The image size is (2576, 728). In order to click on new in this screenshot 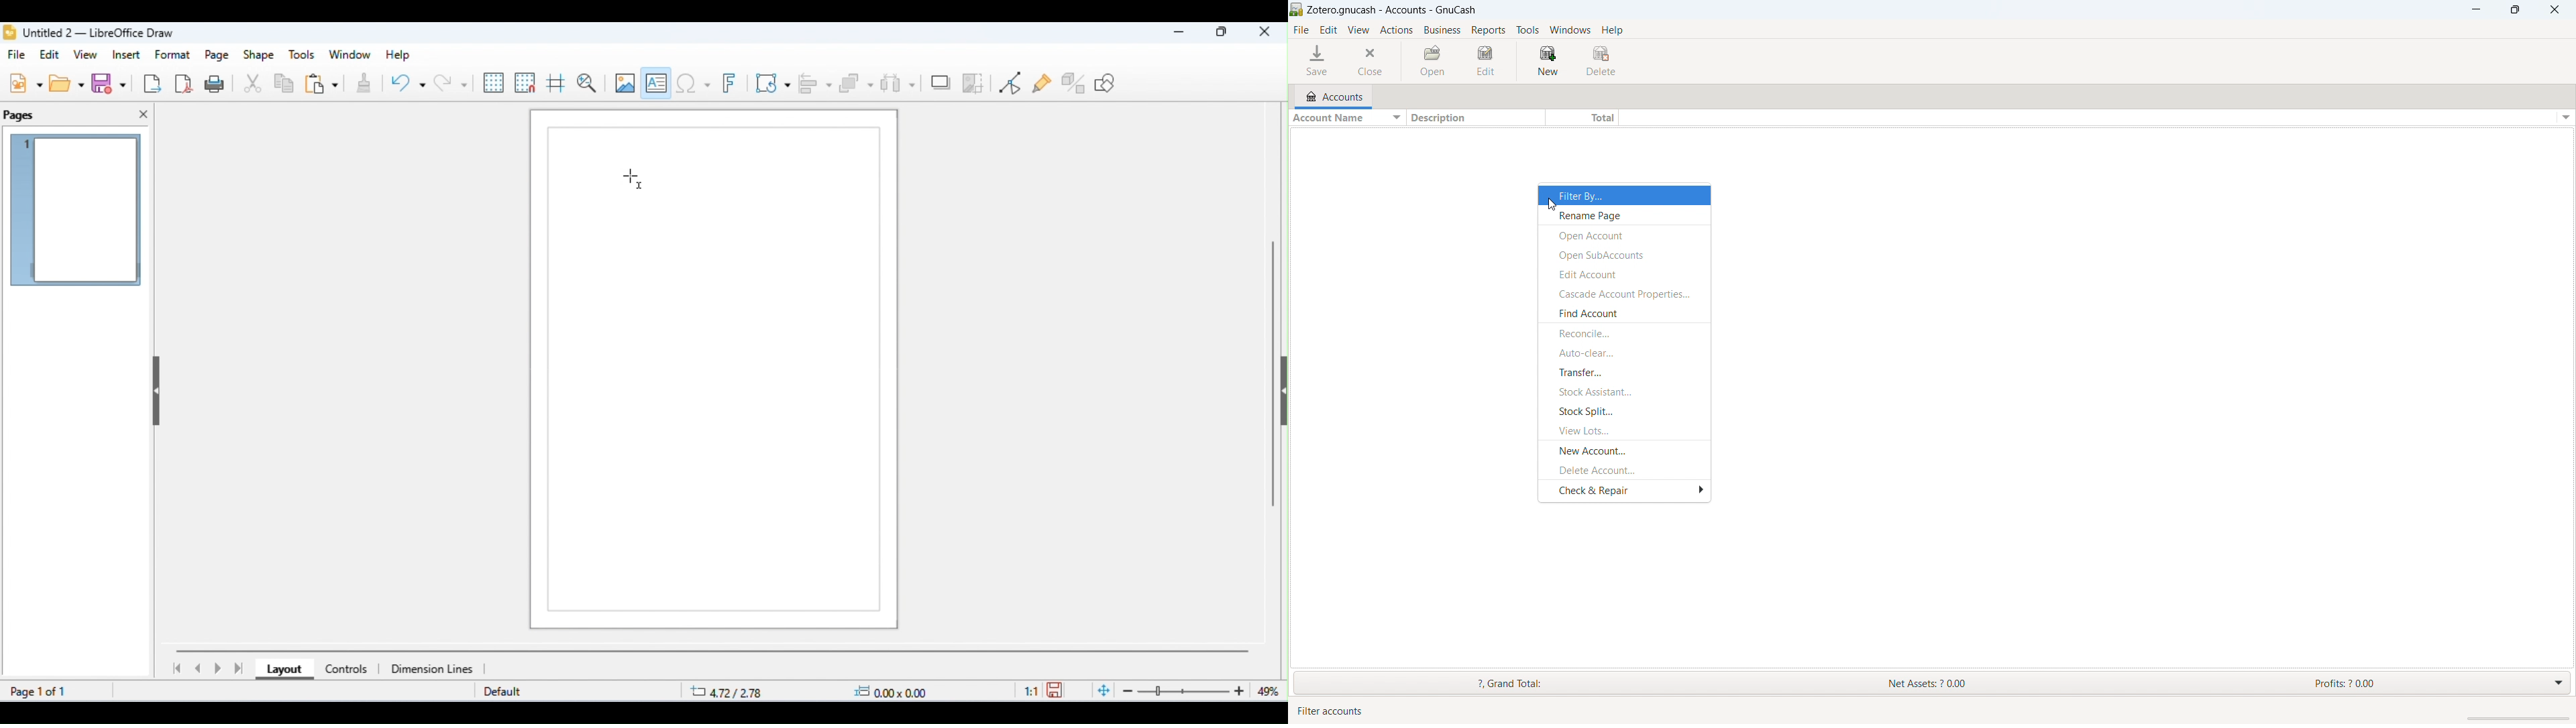, I will do `click(25, 82)`.